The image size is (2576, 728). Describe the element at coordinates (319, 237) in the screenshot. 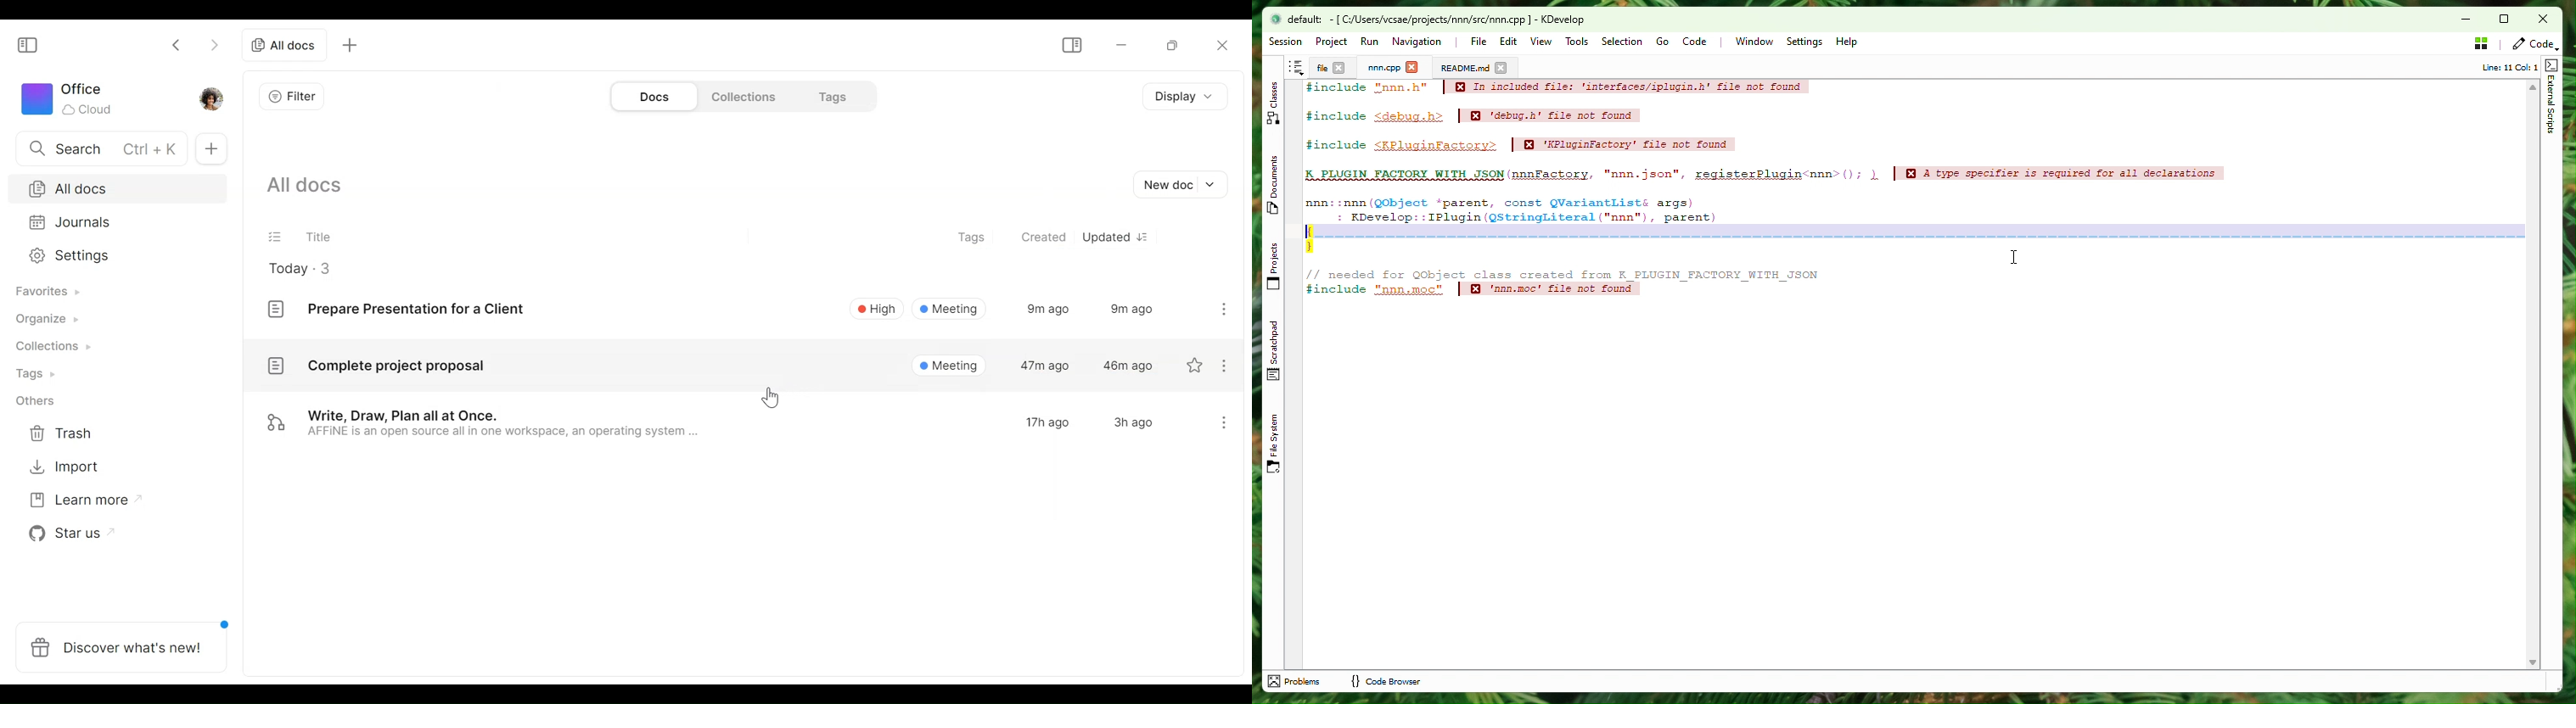

I see `Title` at that location.